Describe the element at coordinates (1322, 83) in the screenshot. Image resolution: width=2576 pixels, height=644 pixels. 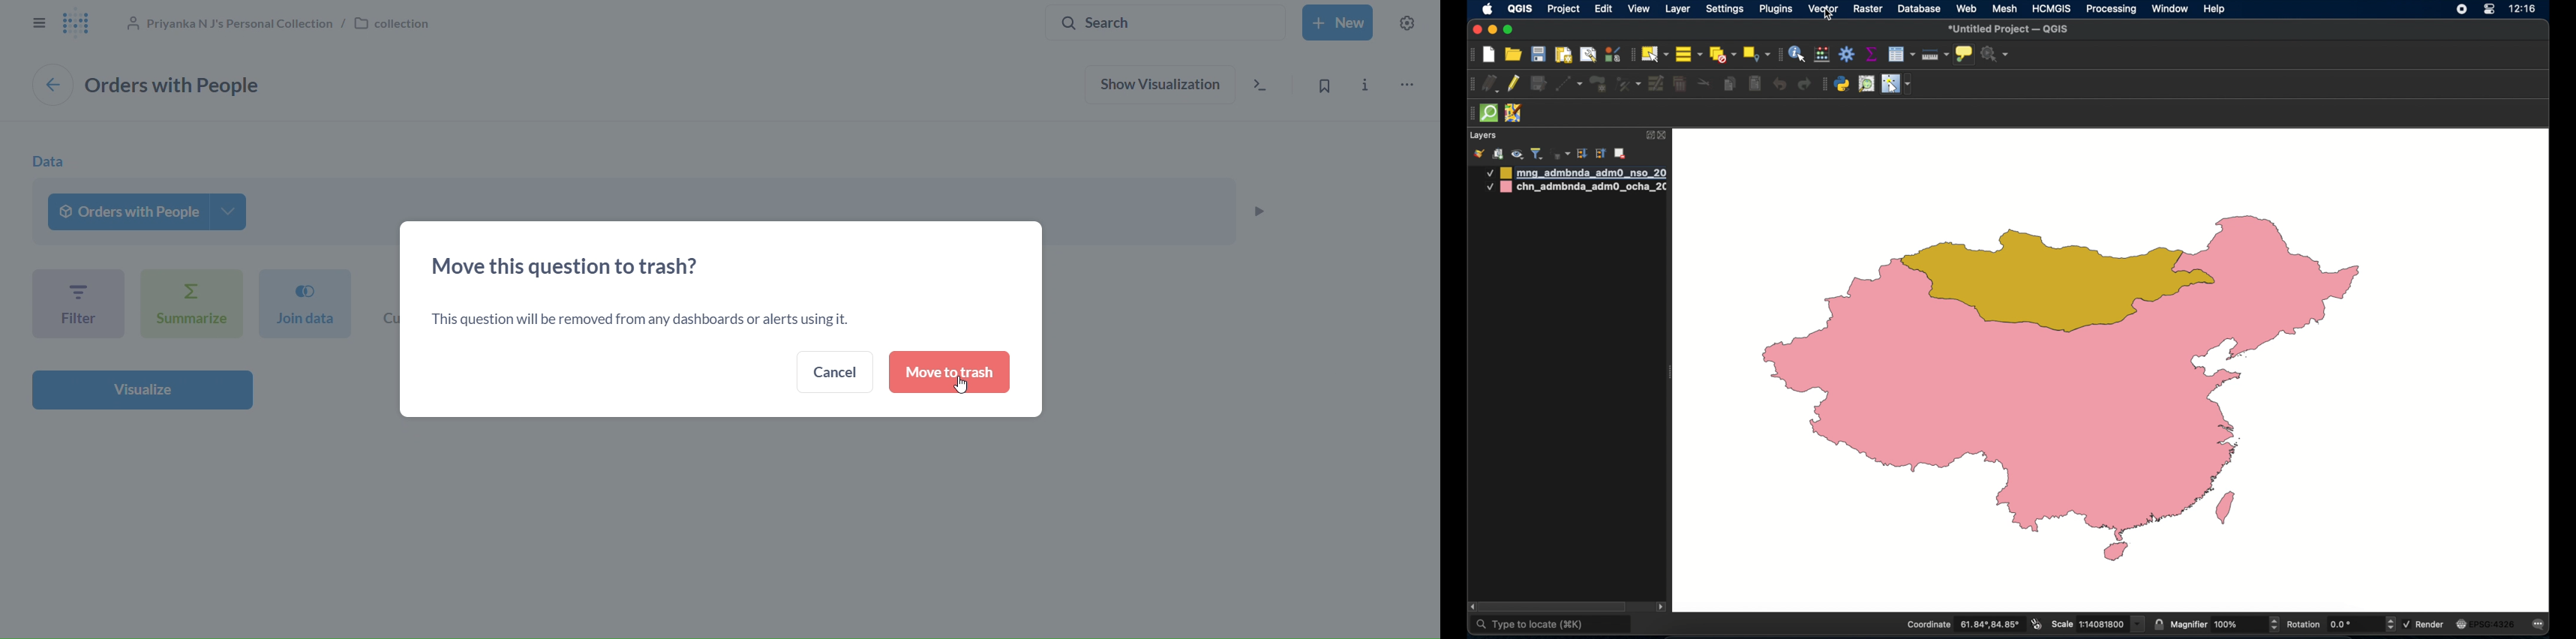
I see `bookmark` at that location.